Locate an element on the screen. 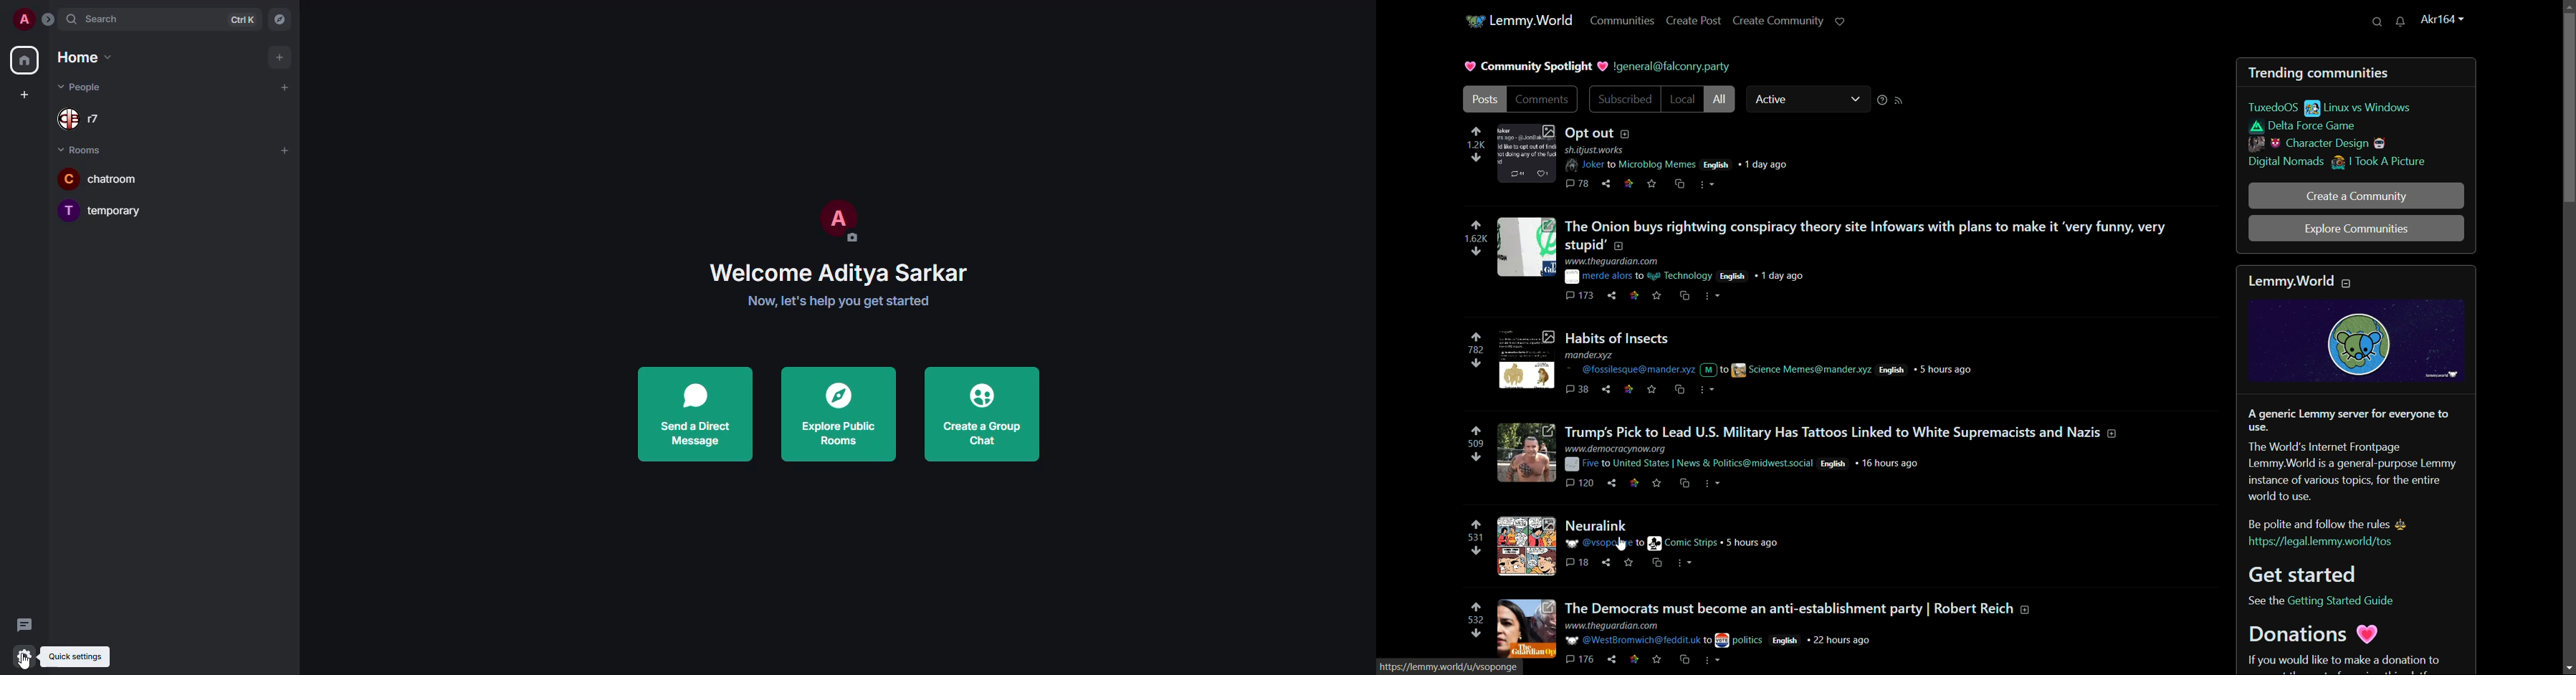  upvote is located at coordinates (1476, 431).